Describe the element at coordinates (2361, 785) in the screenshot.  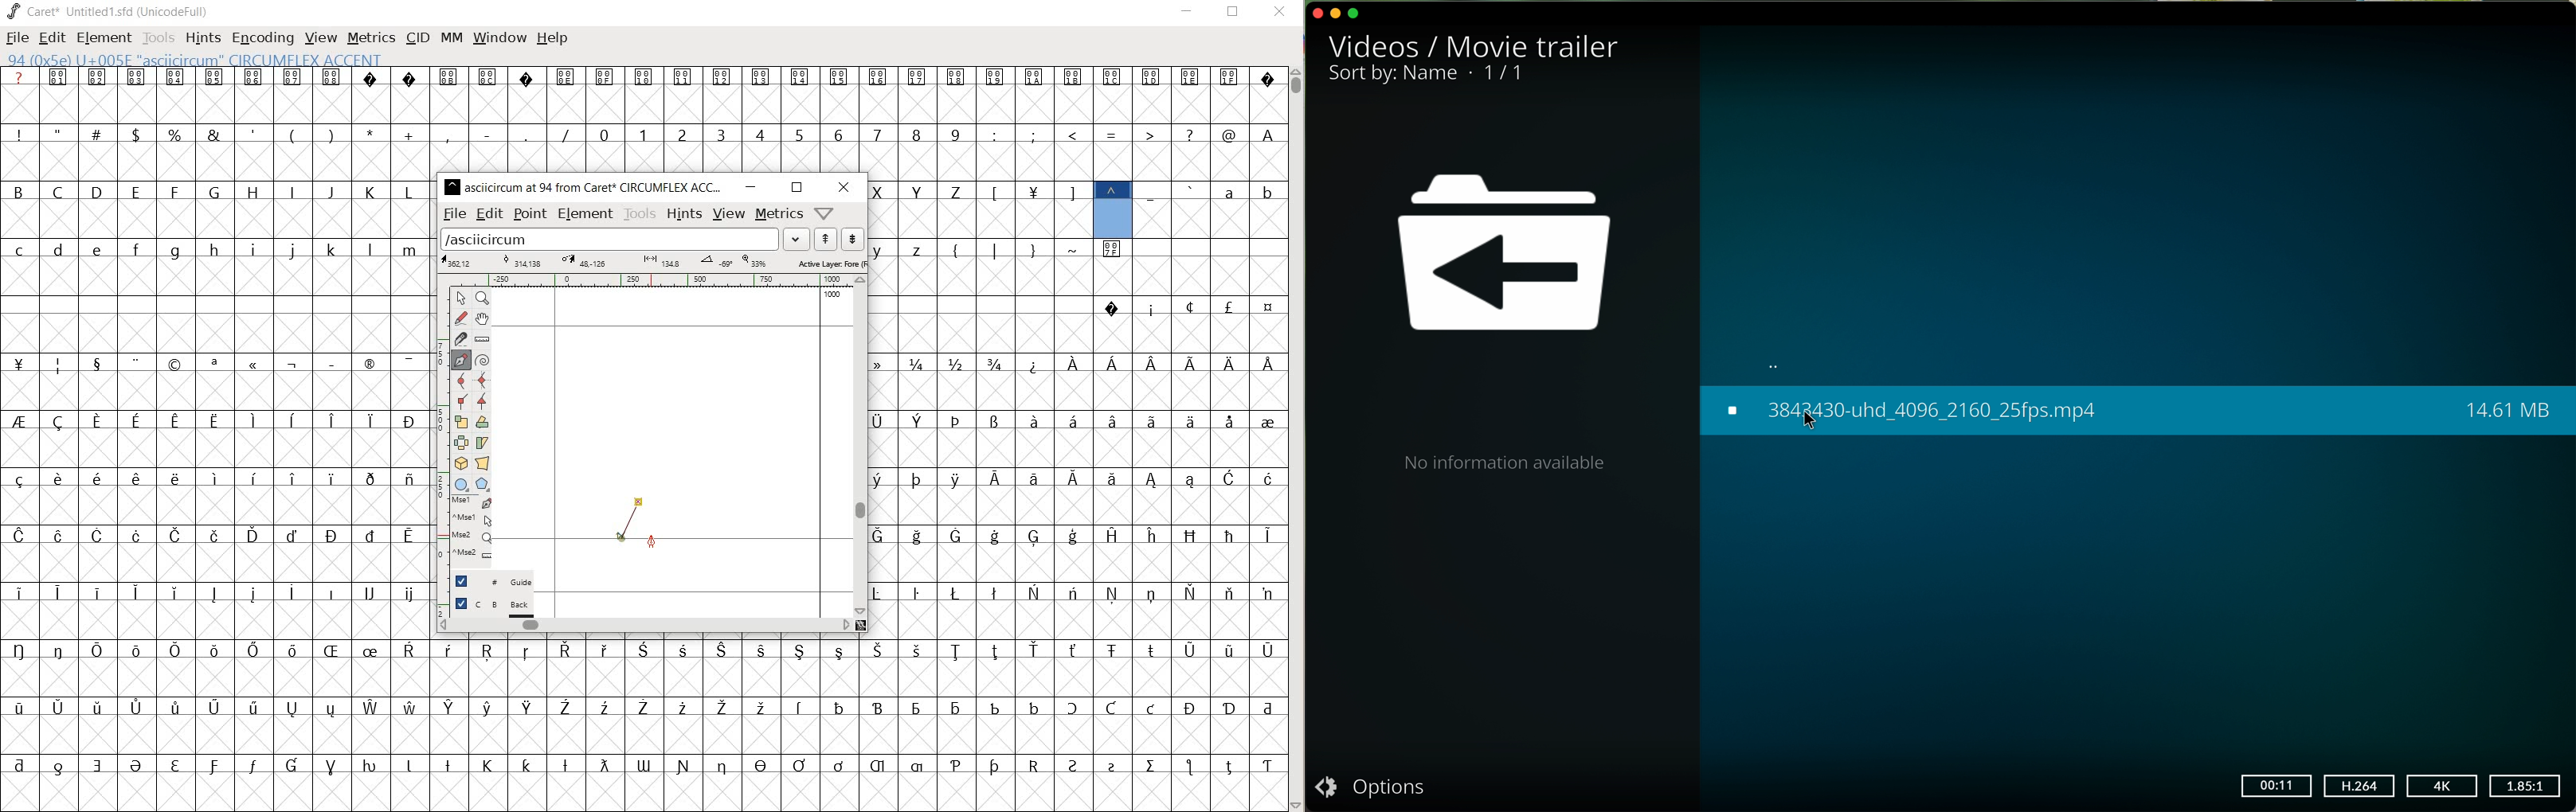
I see `H.264` at that location.